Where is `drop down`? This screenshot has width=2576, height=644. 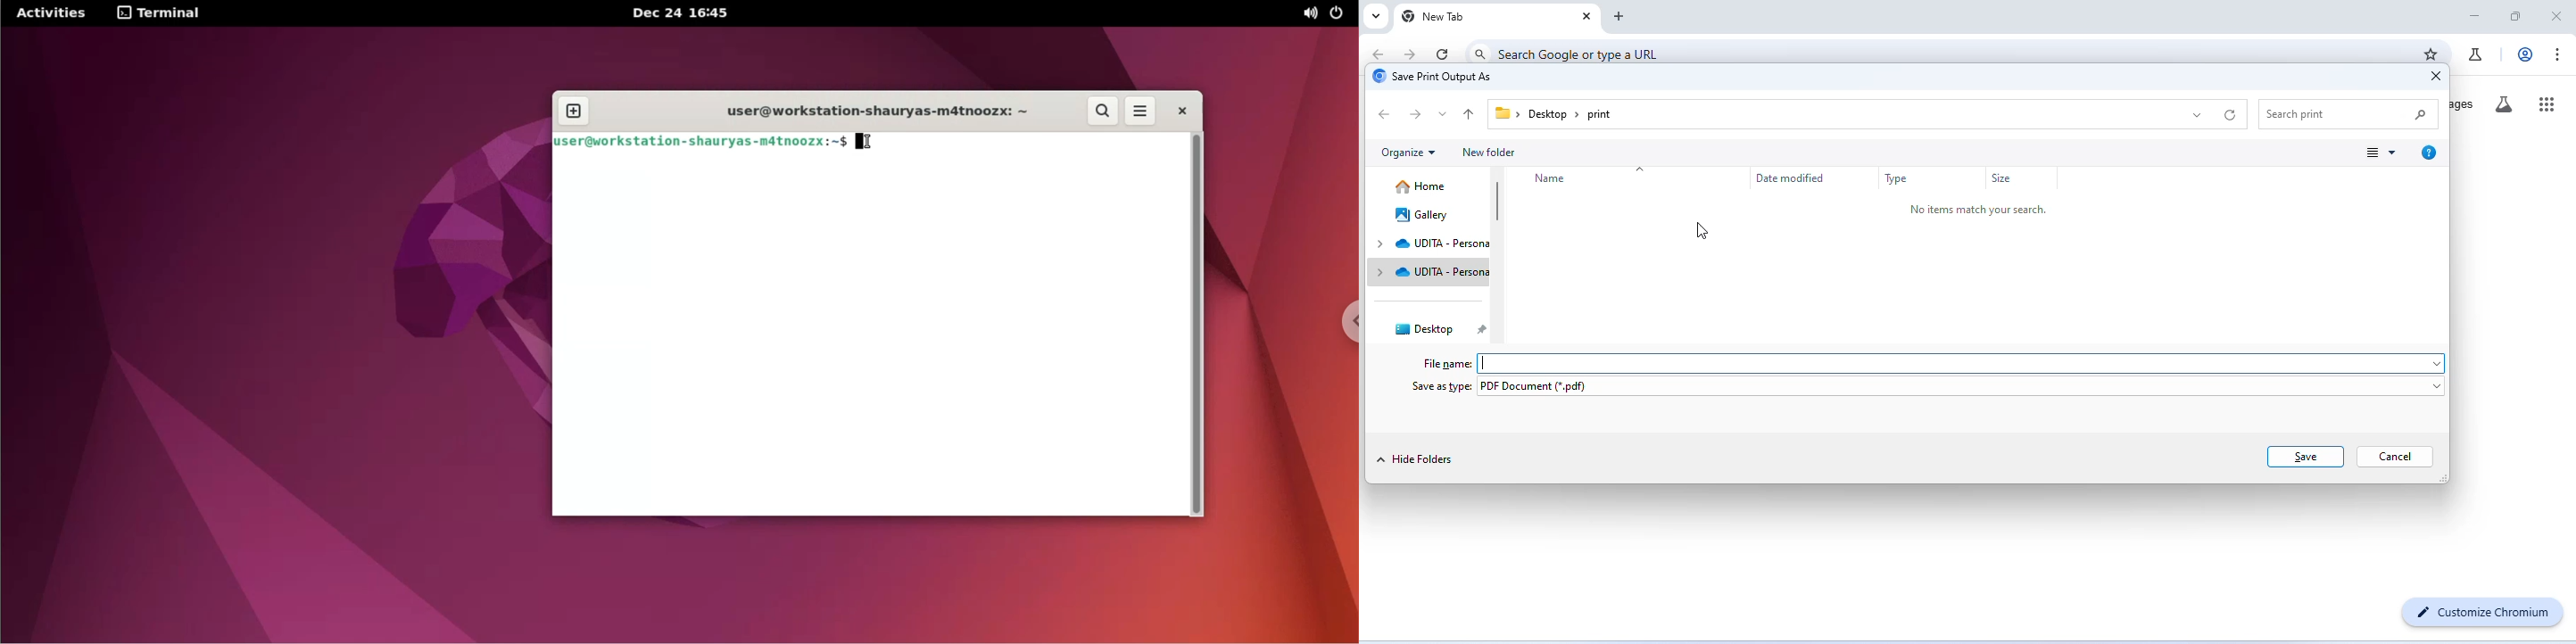 drop down is located at coordinates (1378, 258).